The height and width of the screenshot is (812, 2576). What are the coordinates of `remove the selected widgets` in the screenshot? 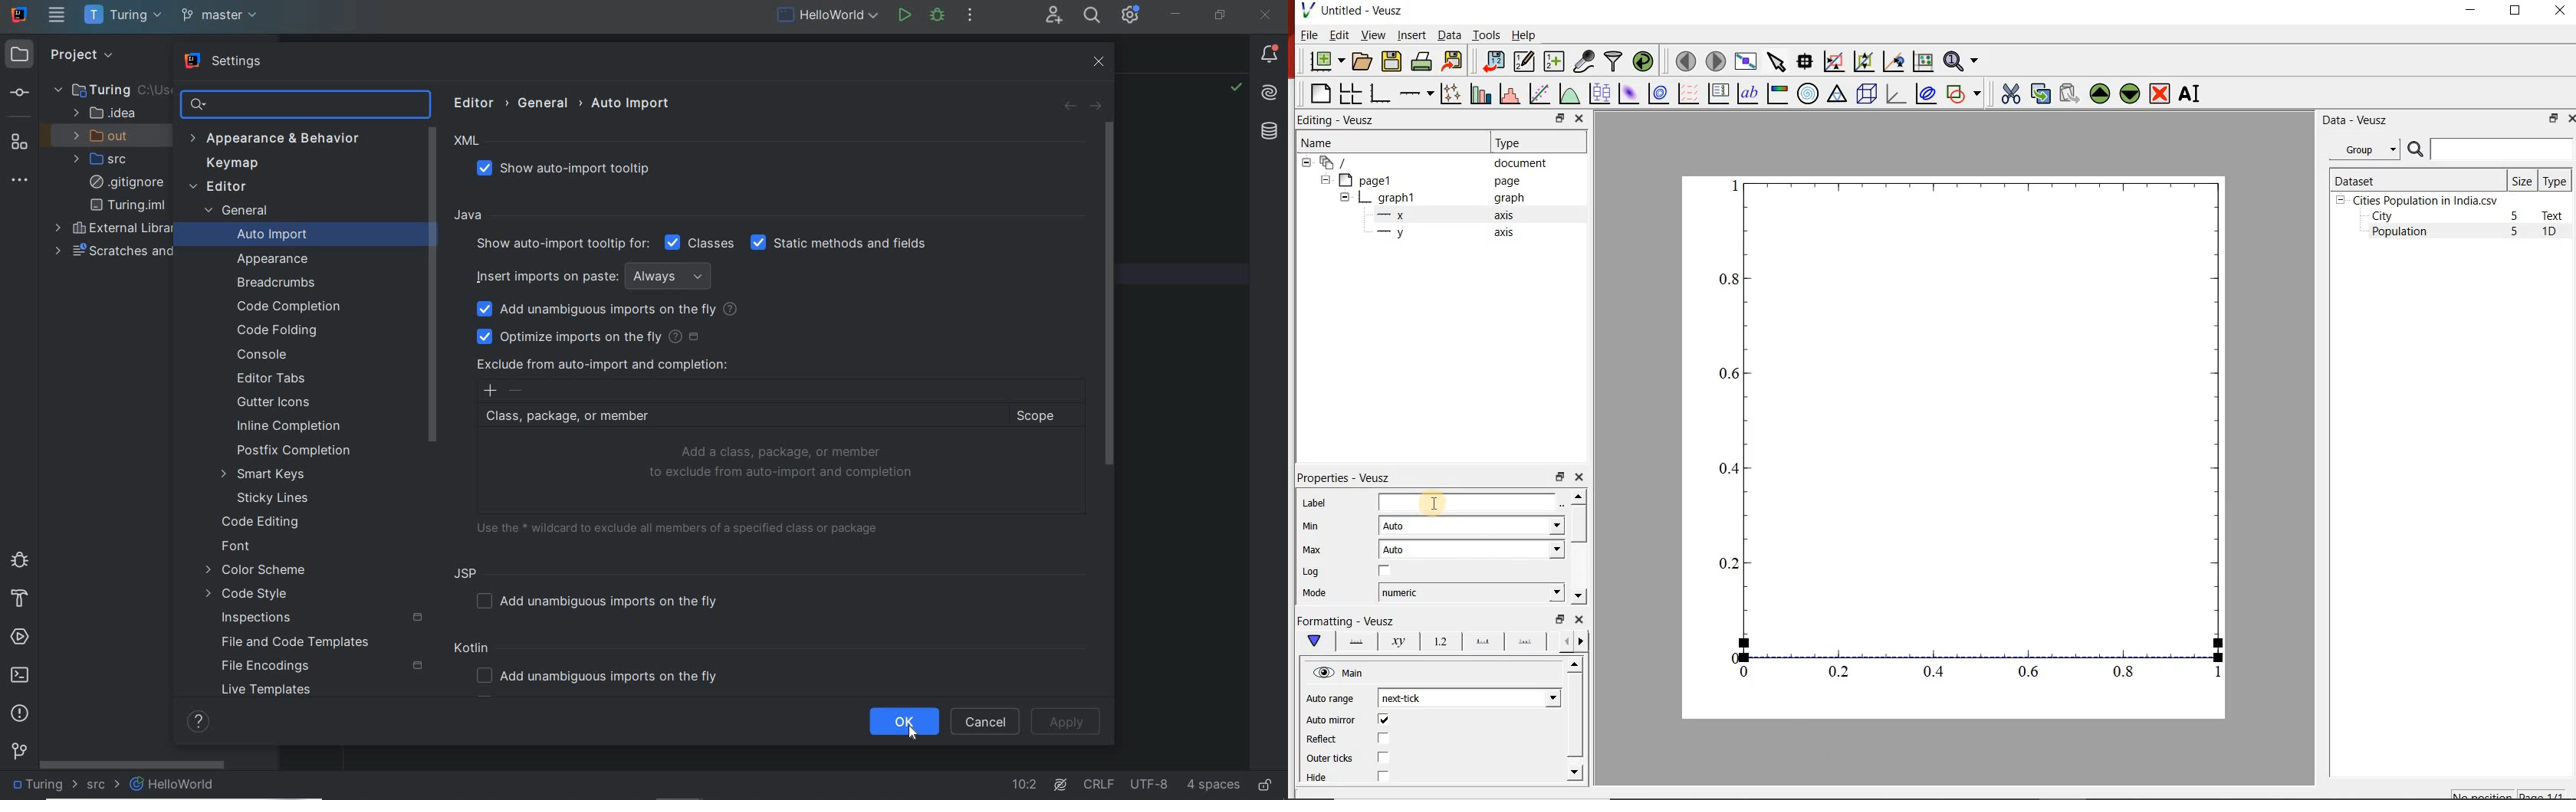 It's located at (2161, 93).